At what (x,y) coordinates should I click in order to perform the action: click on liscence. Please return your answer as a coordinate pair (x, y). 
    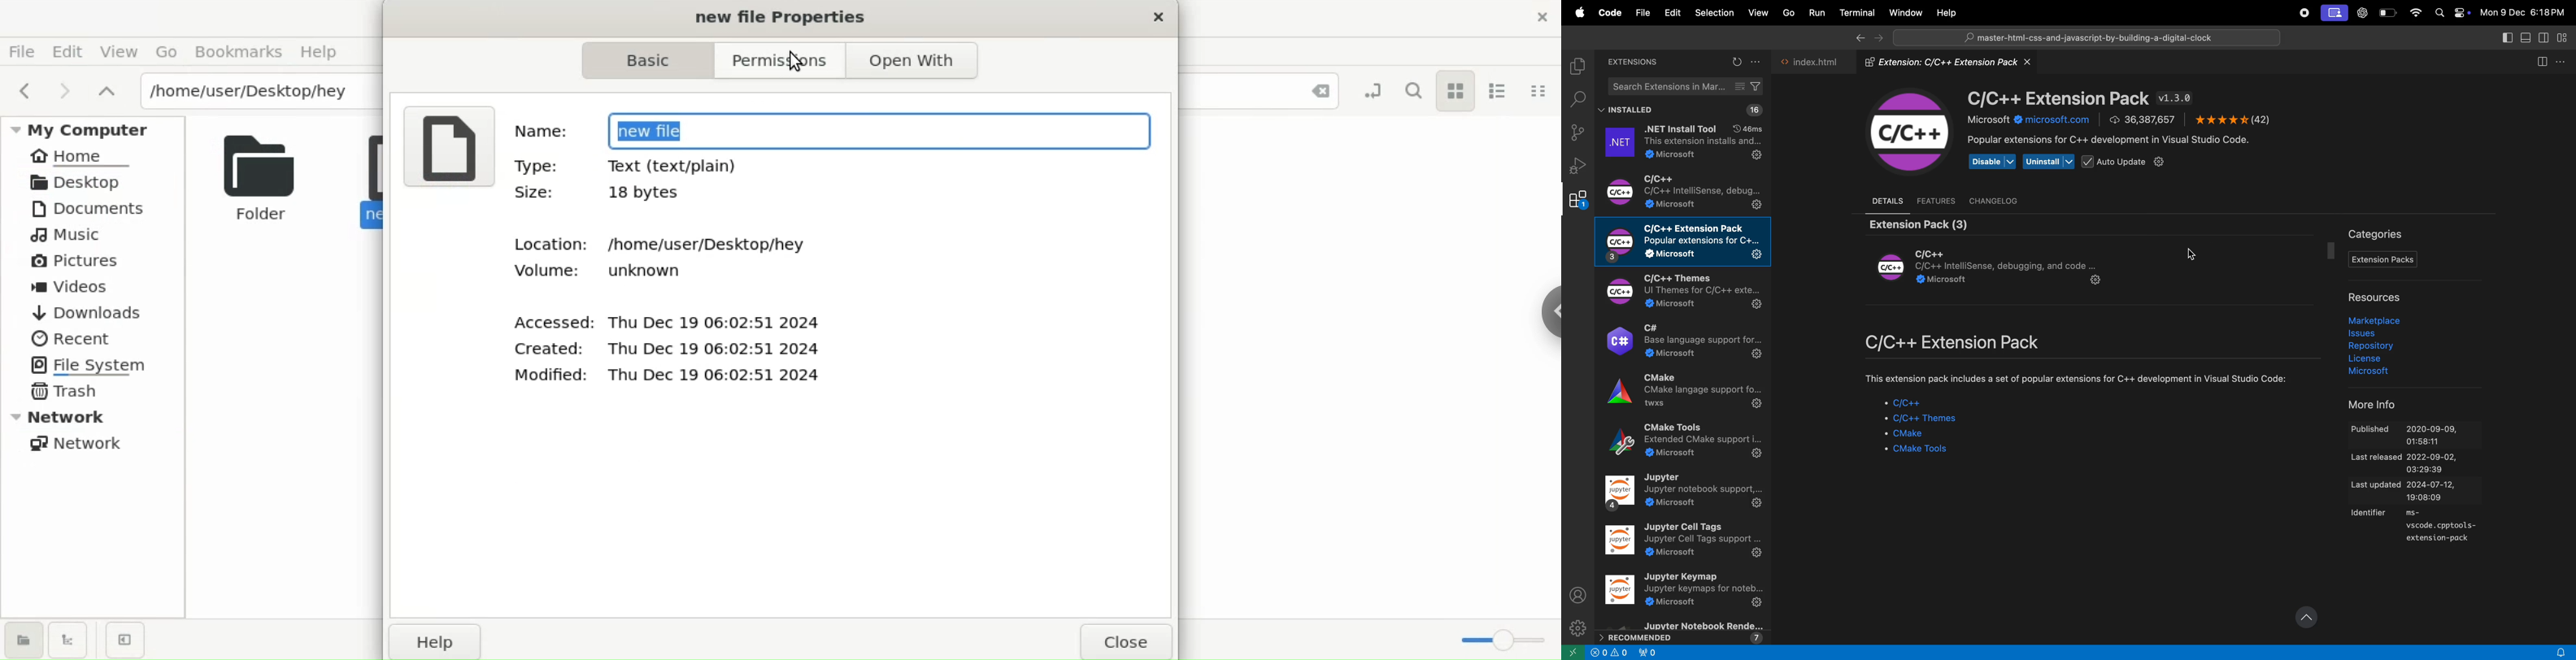
    Looking at the image, I should click on (2374, 359).